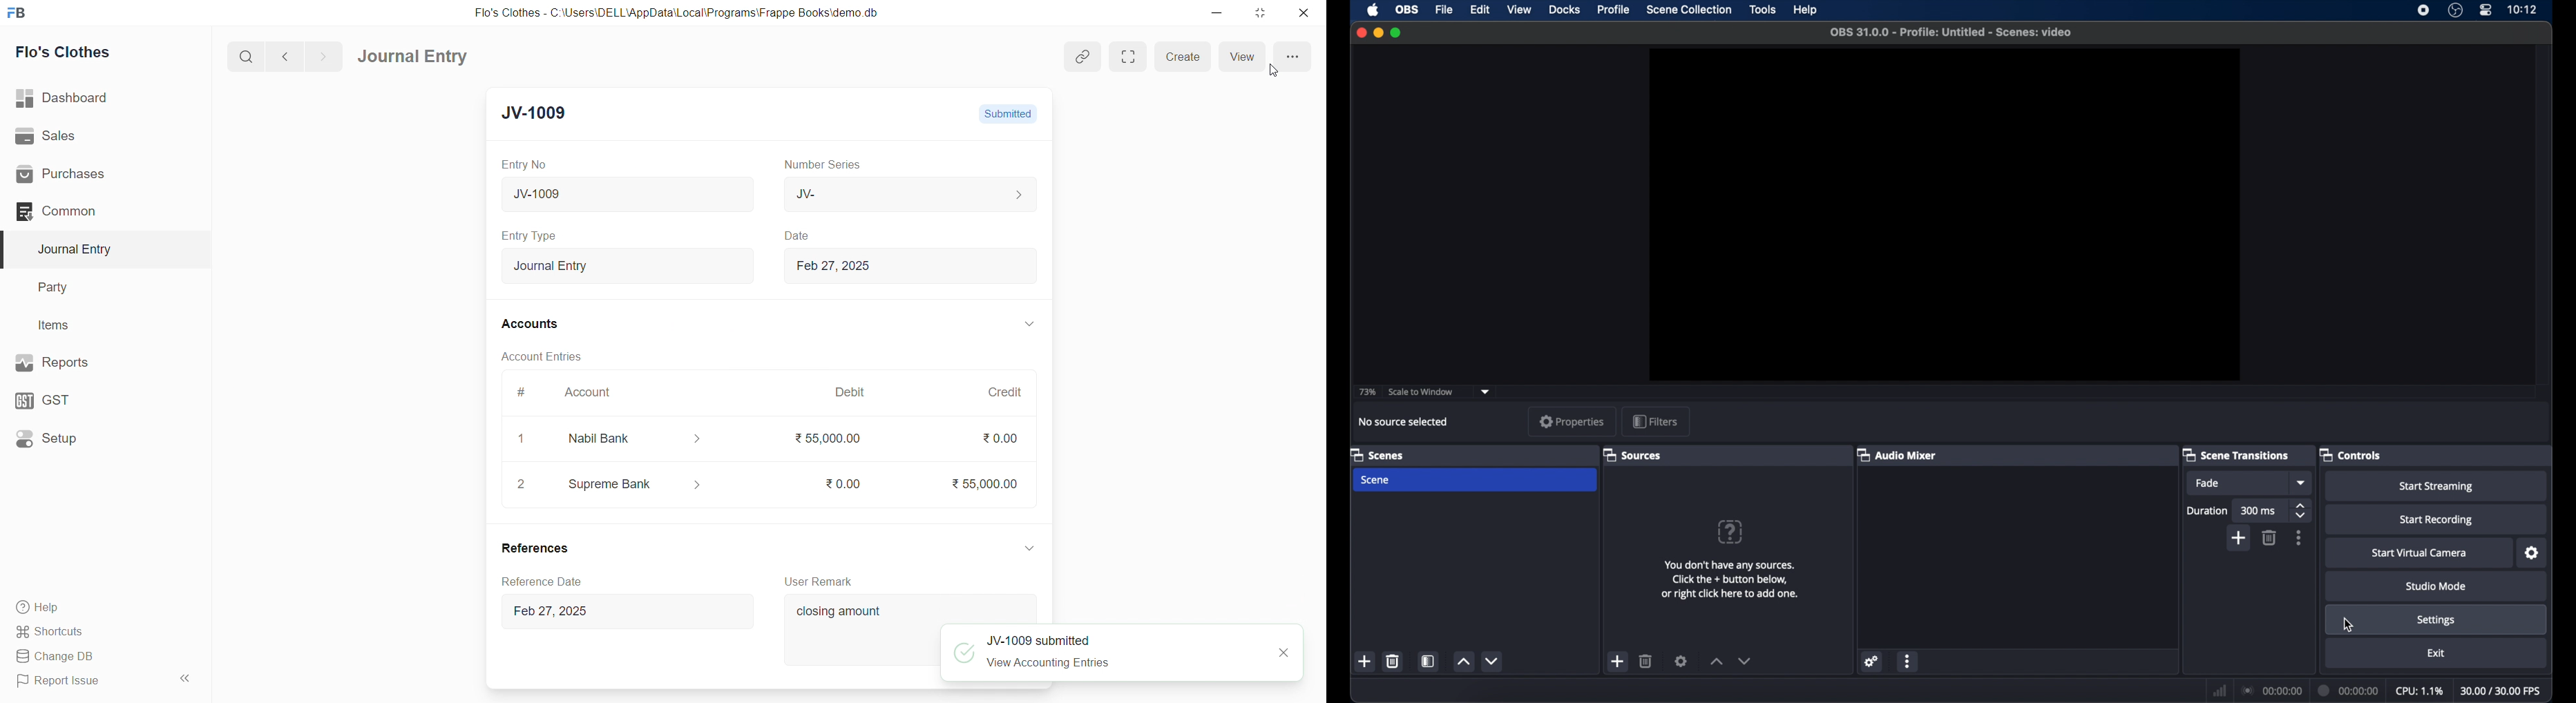 The height and width of the screenshot is (728, 2576). I want to click on Party, so click(61, 286).